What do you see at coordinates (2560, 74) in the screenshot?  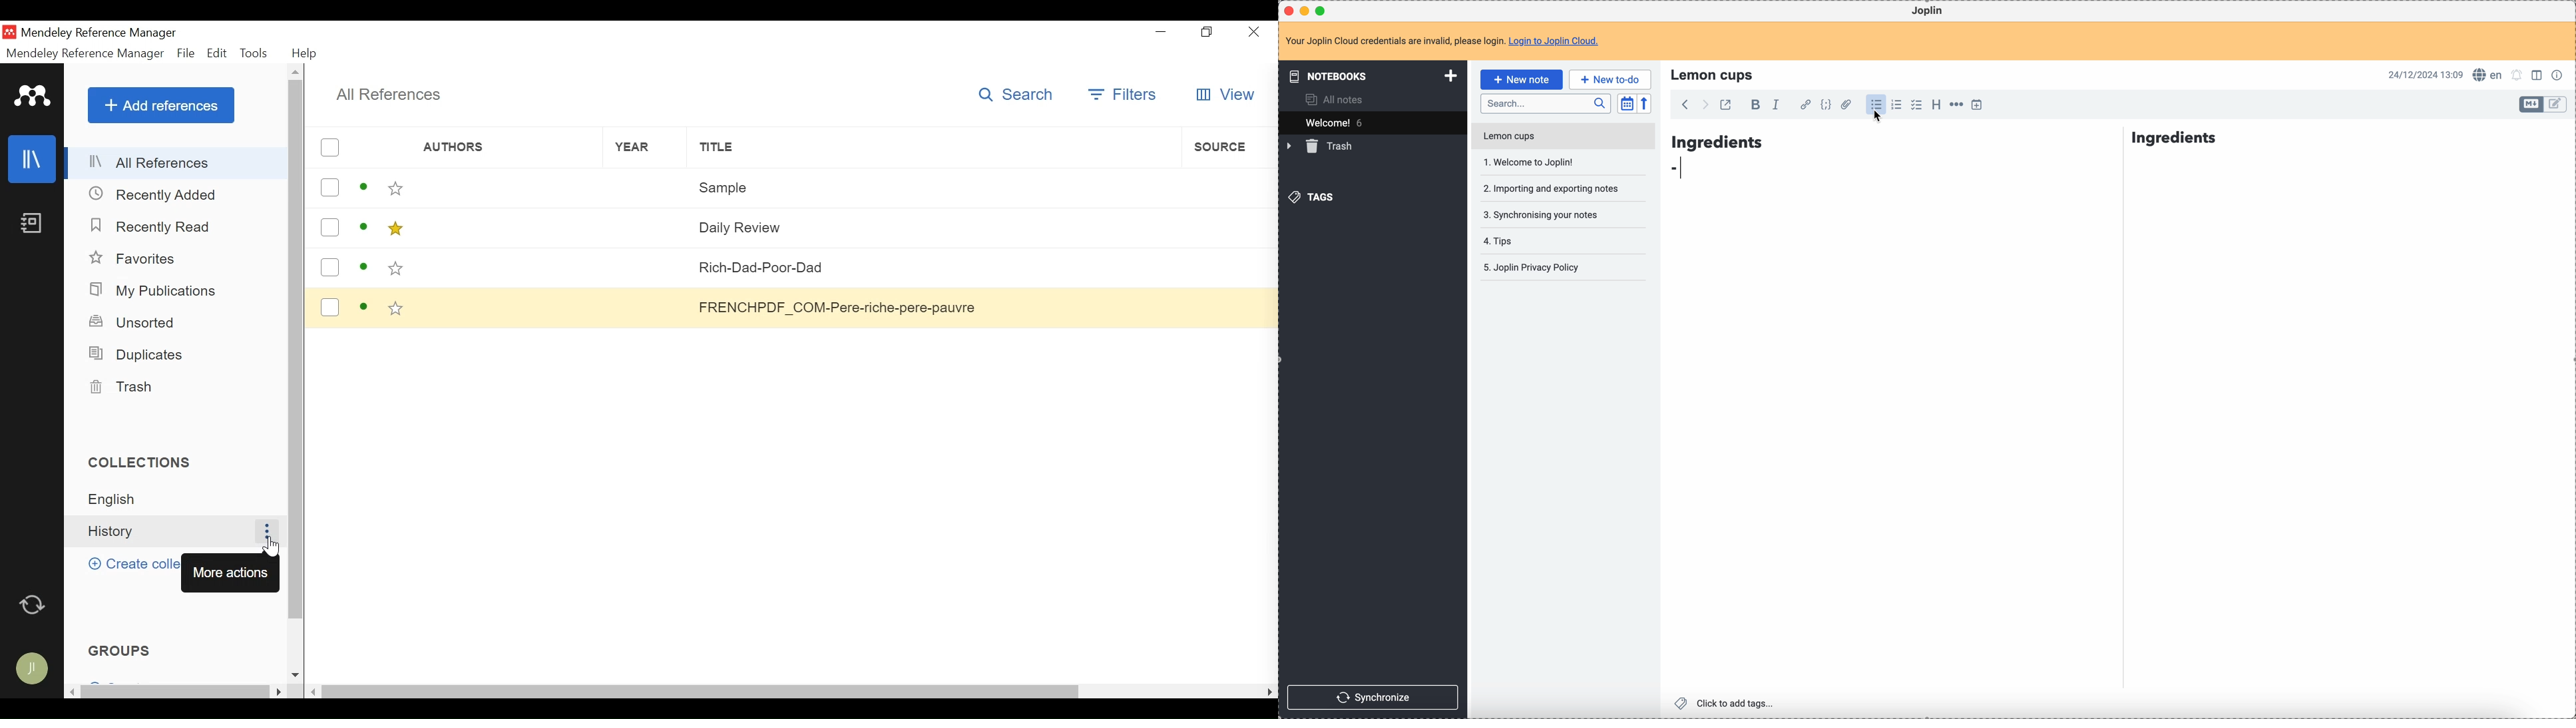 I see `note properties` at bounding box center [2560, 74].